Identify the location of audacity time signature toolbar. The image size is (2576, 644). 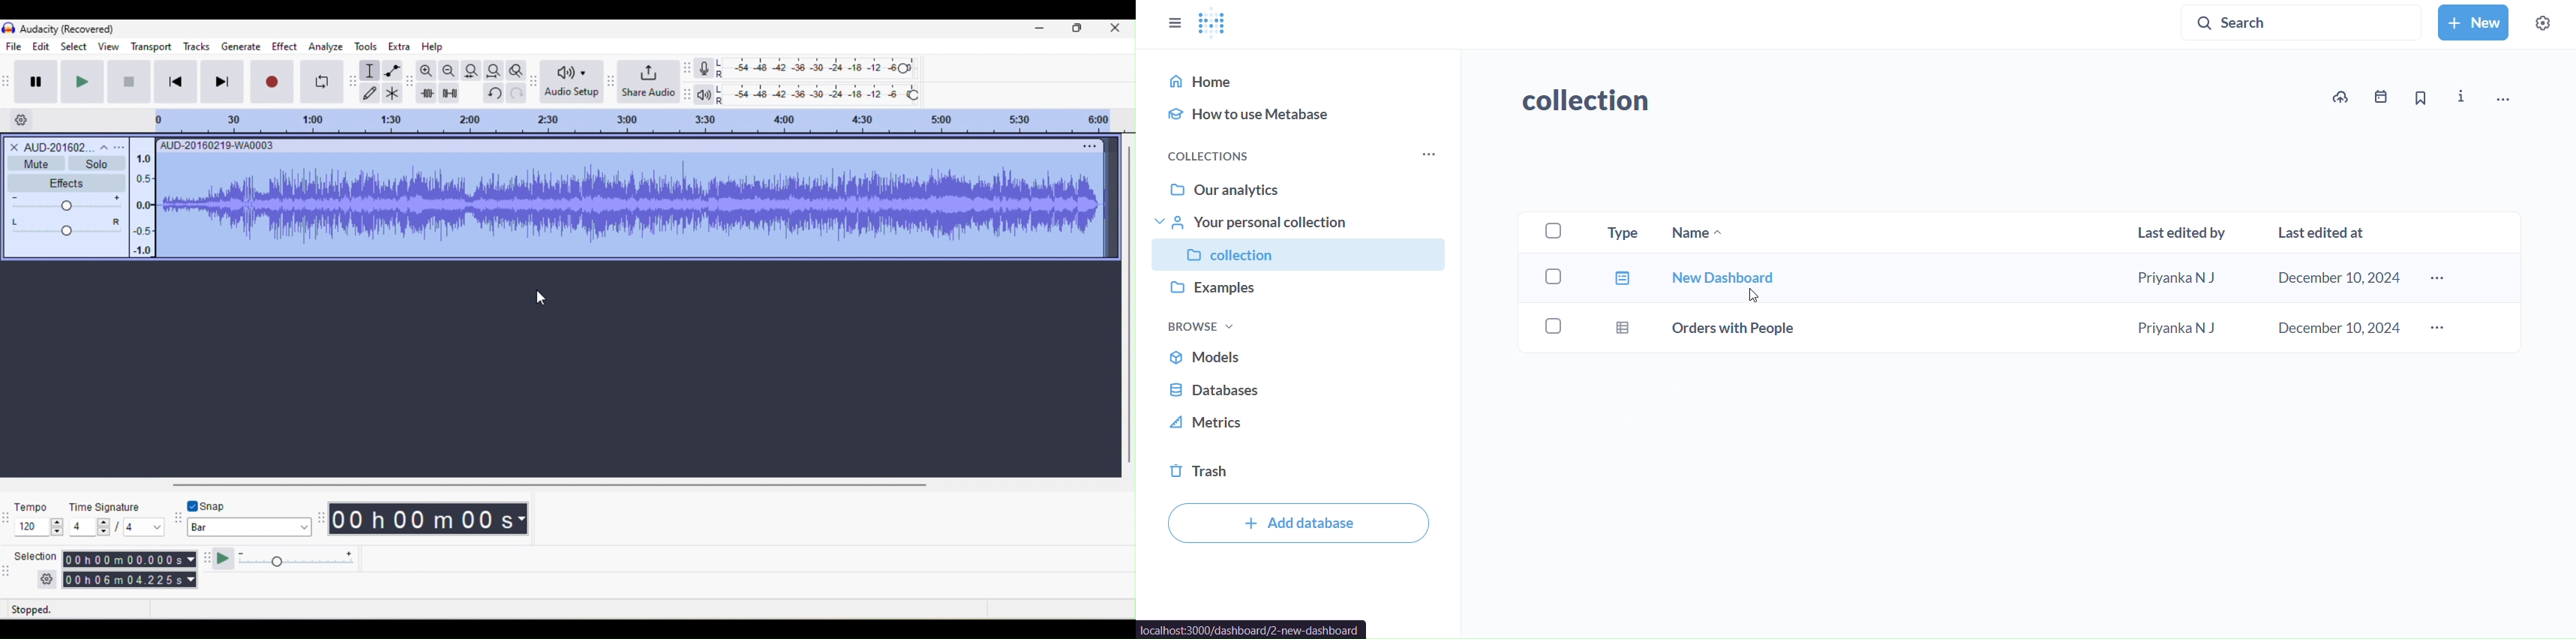
(7, 517).